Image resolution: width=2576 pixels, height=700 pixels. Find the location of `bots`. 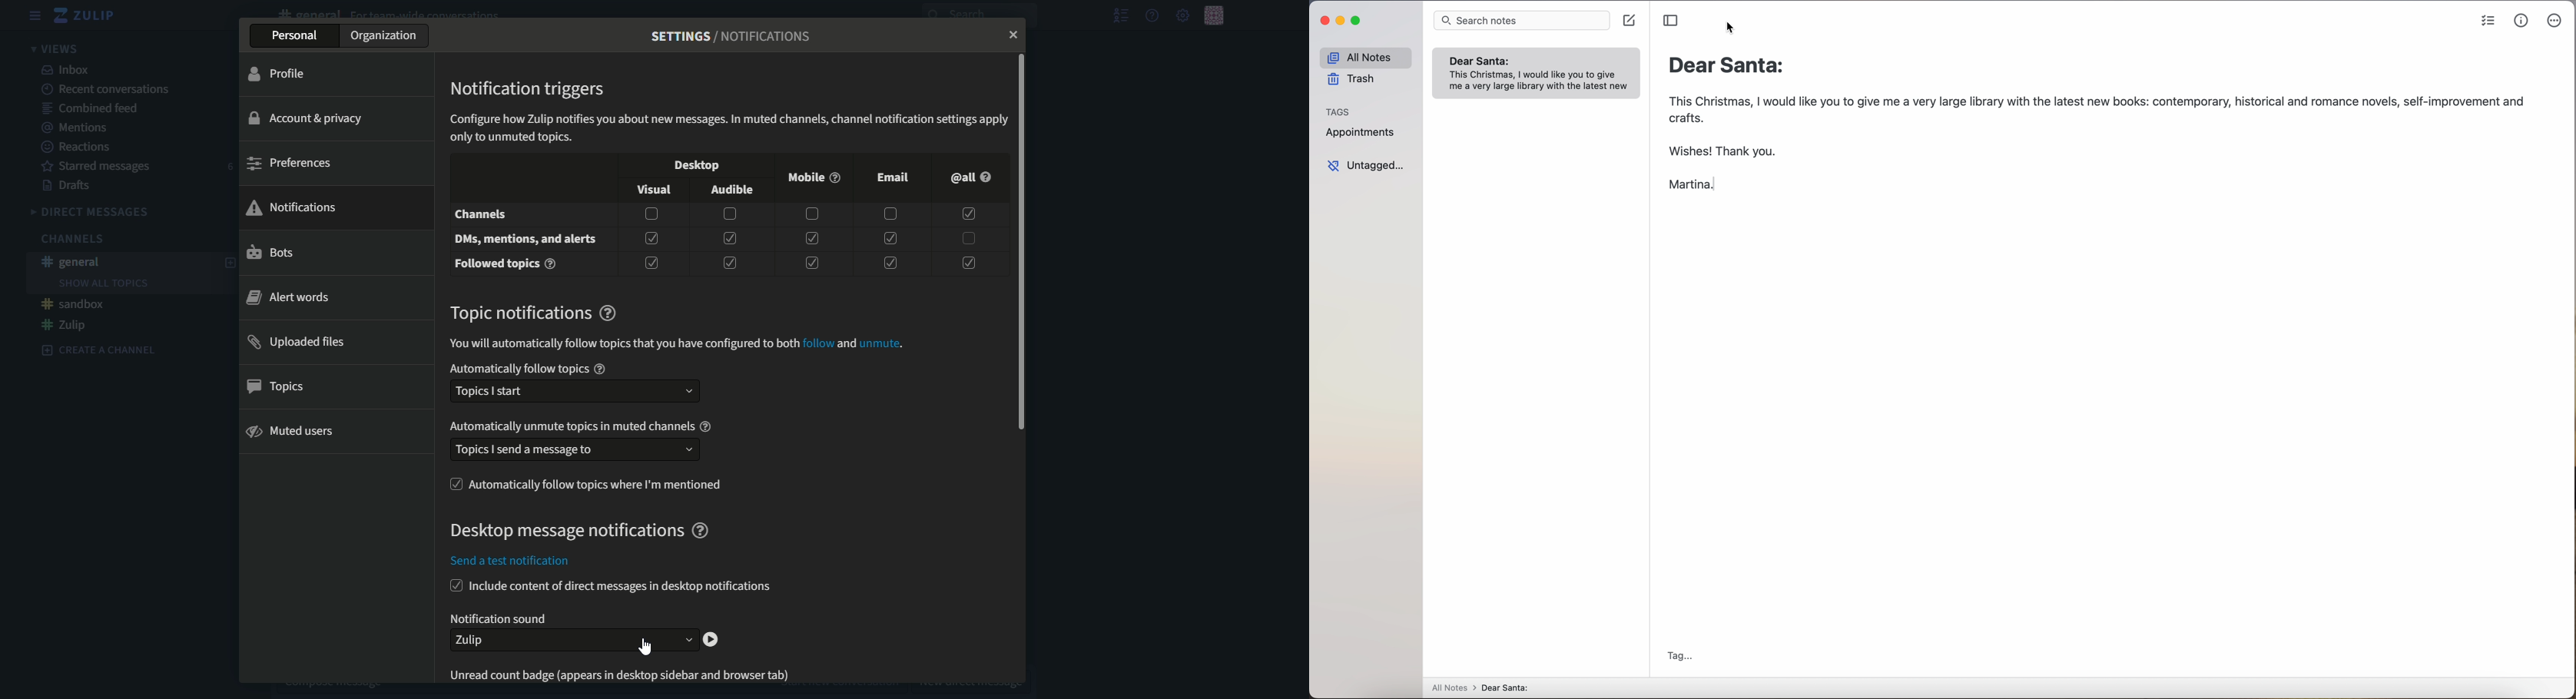

bots is located at coordinates (271, 253).